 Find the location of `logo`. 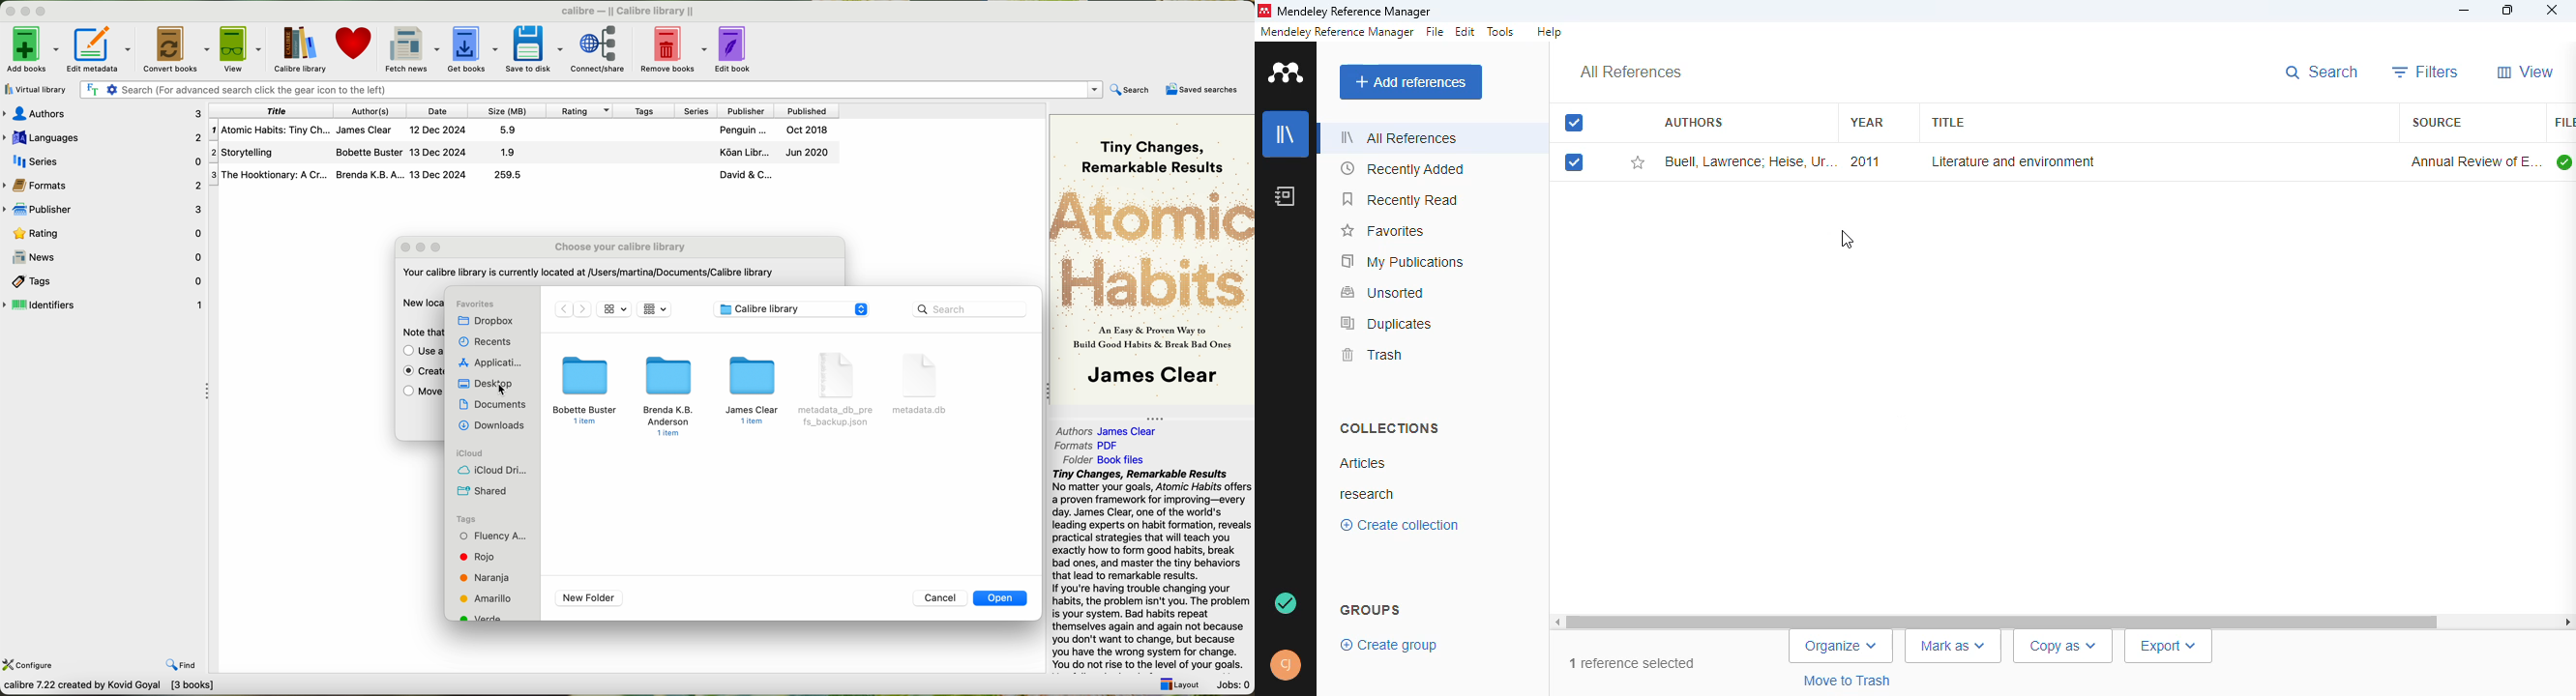

logo is located at coordinates (1287, 72).